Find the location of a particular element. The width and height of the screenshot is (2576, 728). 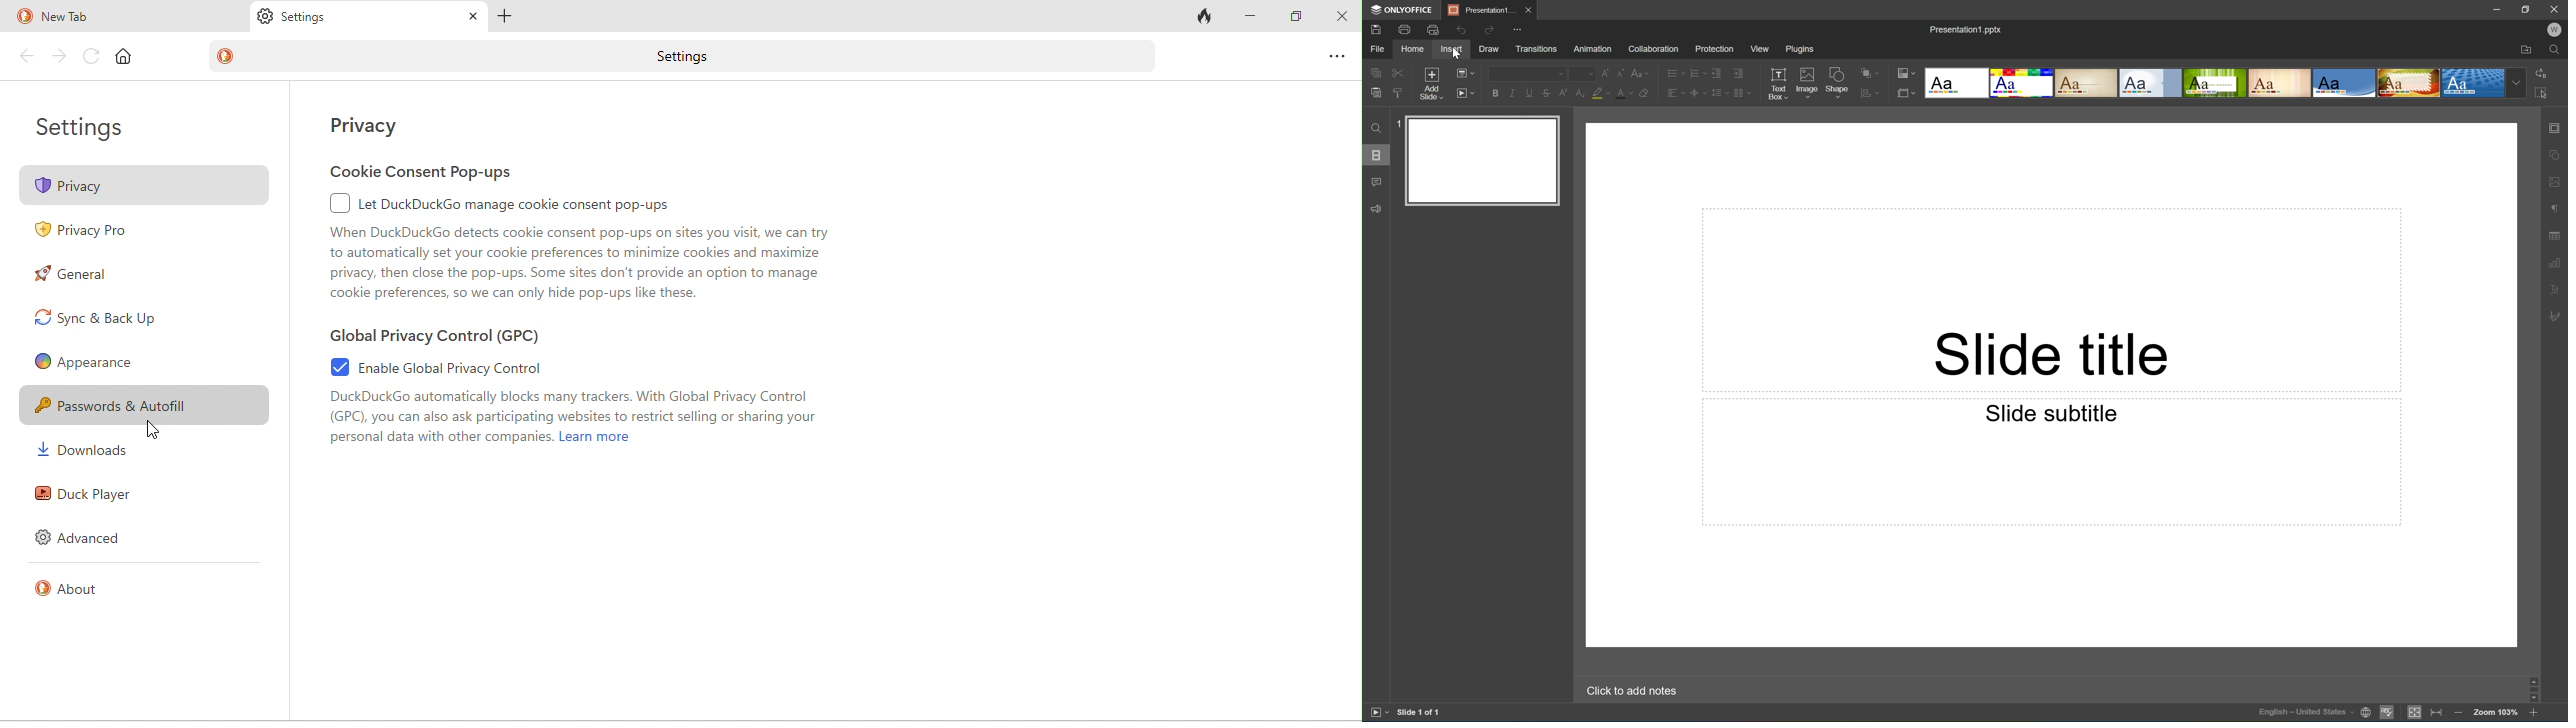

Arrange shape is located at coordinates (1872, 72).